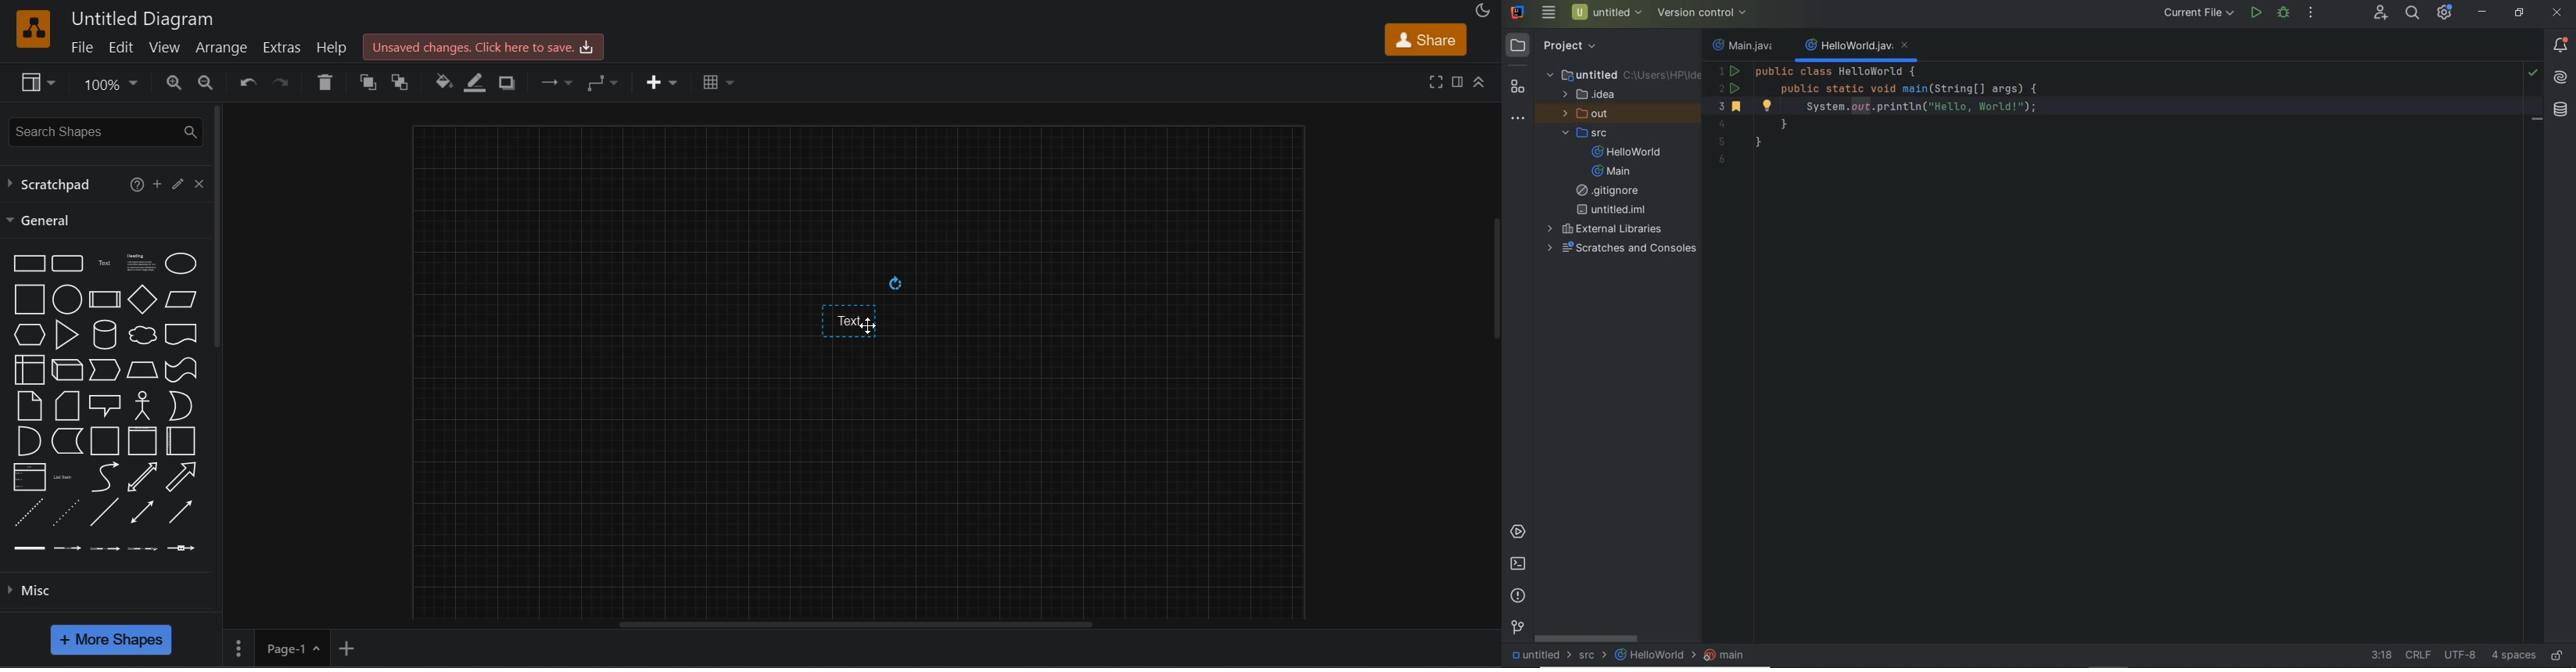 This screenshot has width=2576, height=672. What do you see at coordinates (143, 441) in the screenshot?
I see `Container` at bounding box center [143, 441].